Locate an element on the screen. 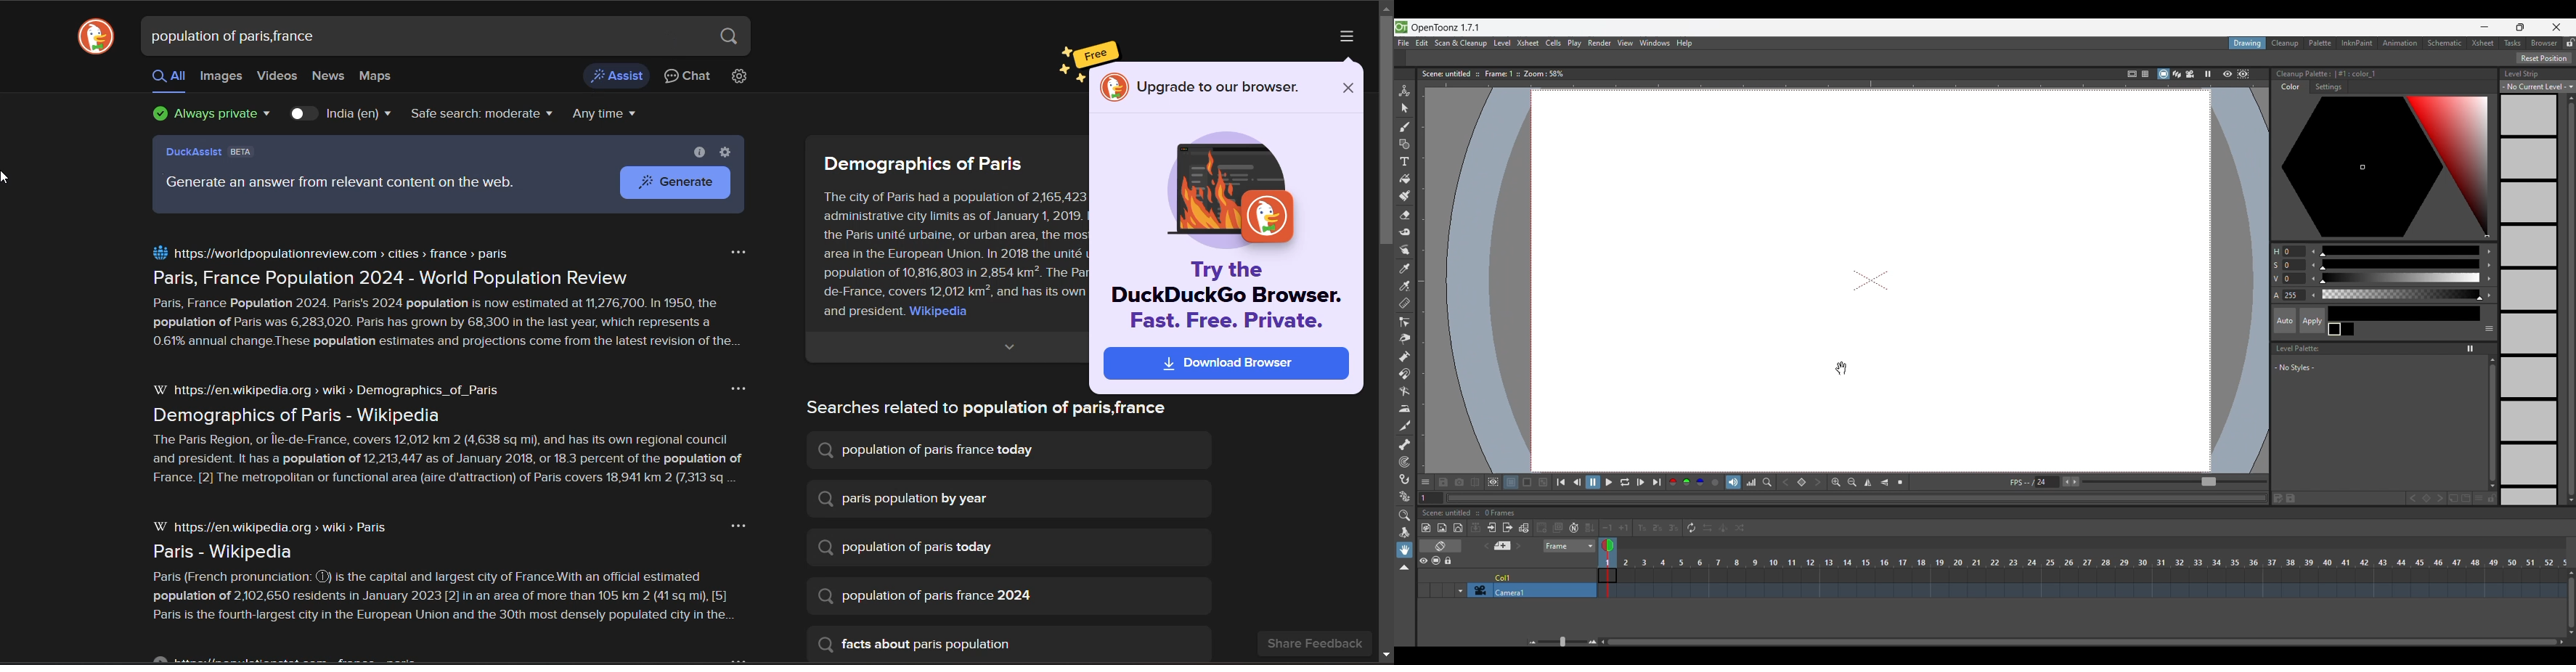  Demographics of Paris - Wikipedia is located at coordinates (290, 415).